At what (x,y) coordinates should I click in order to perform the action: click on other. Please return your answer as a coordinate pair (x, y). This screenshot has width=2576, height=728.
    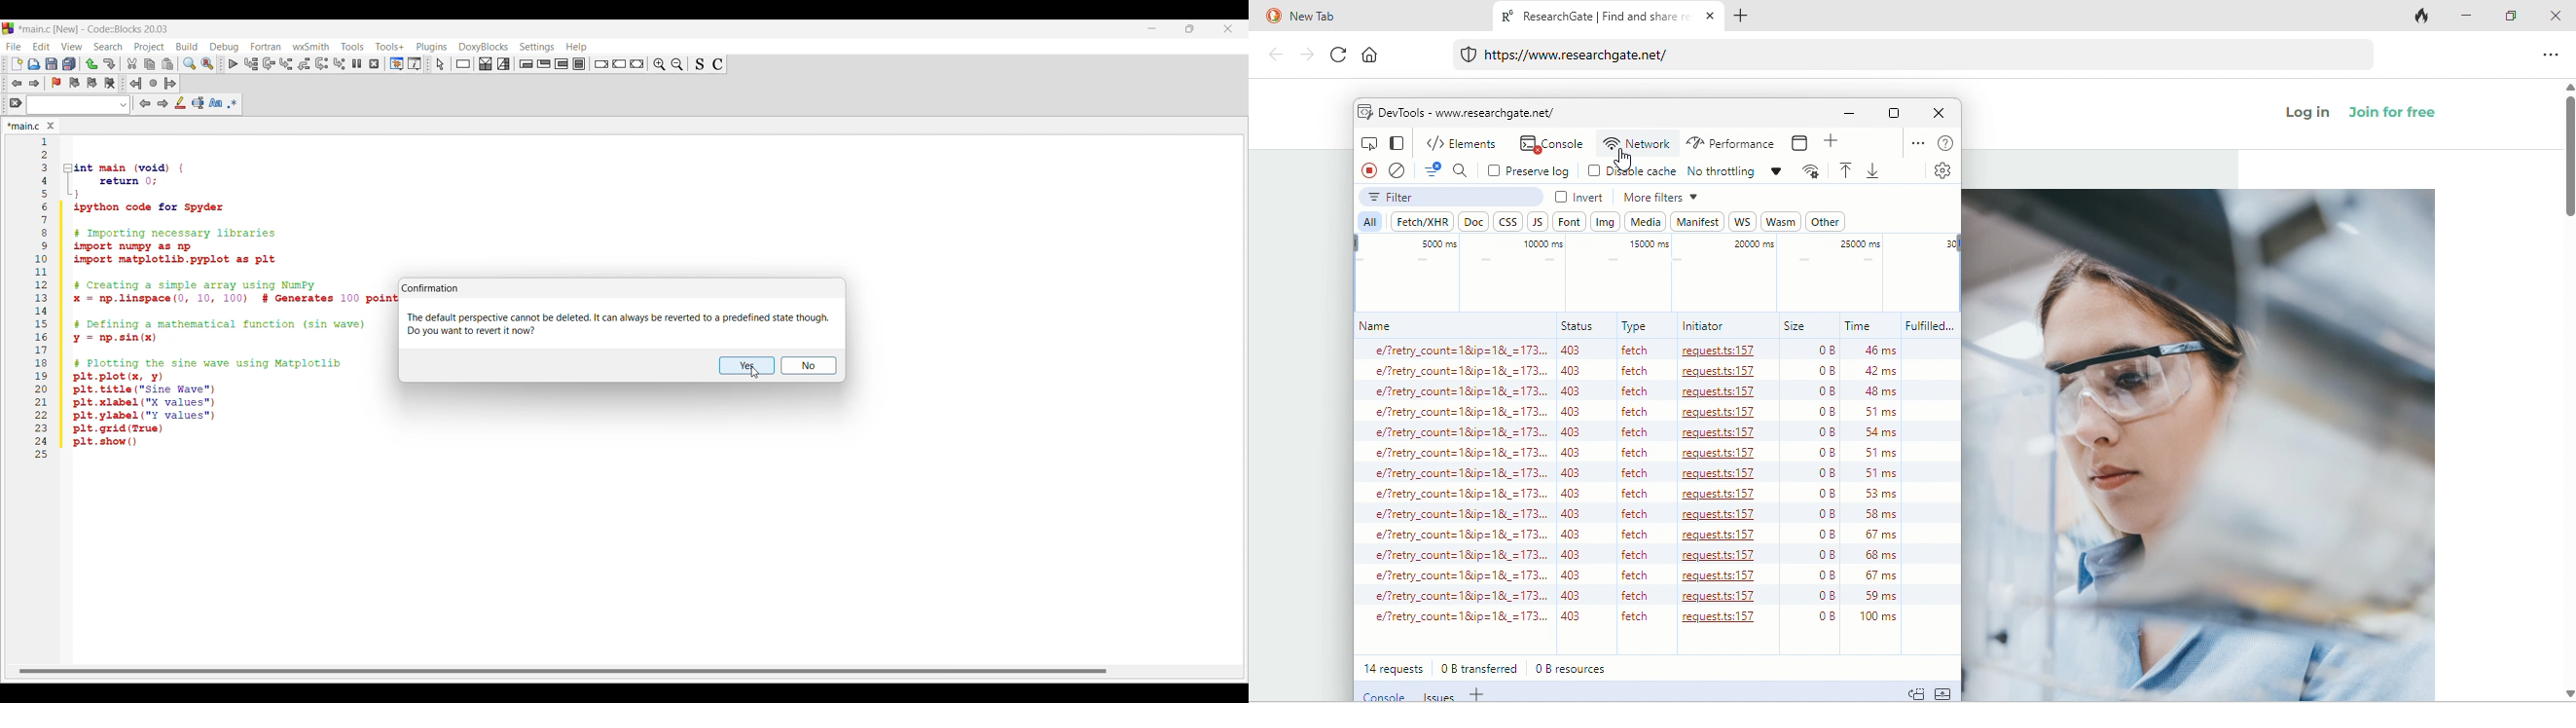
    Looking at the image, I should click on (1825, 222).